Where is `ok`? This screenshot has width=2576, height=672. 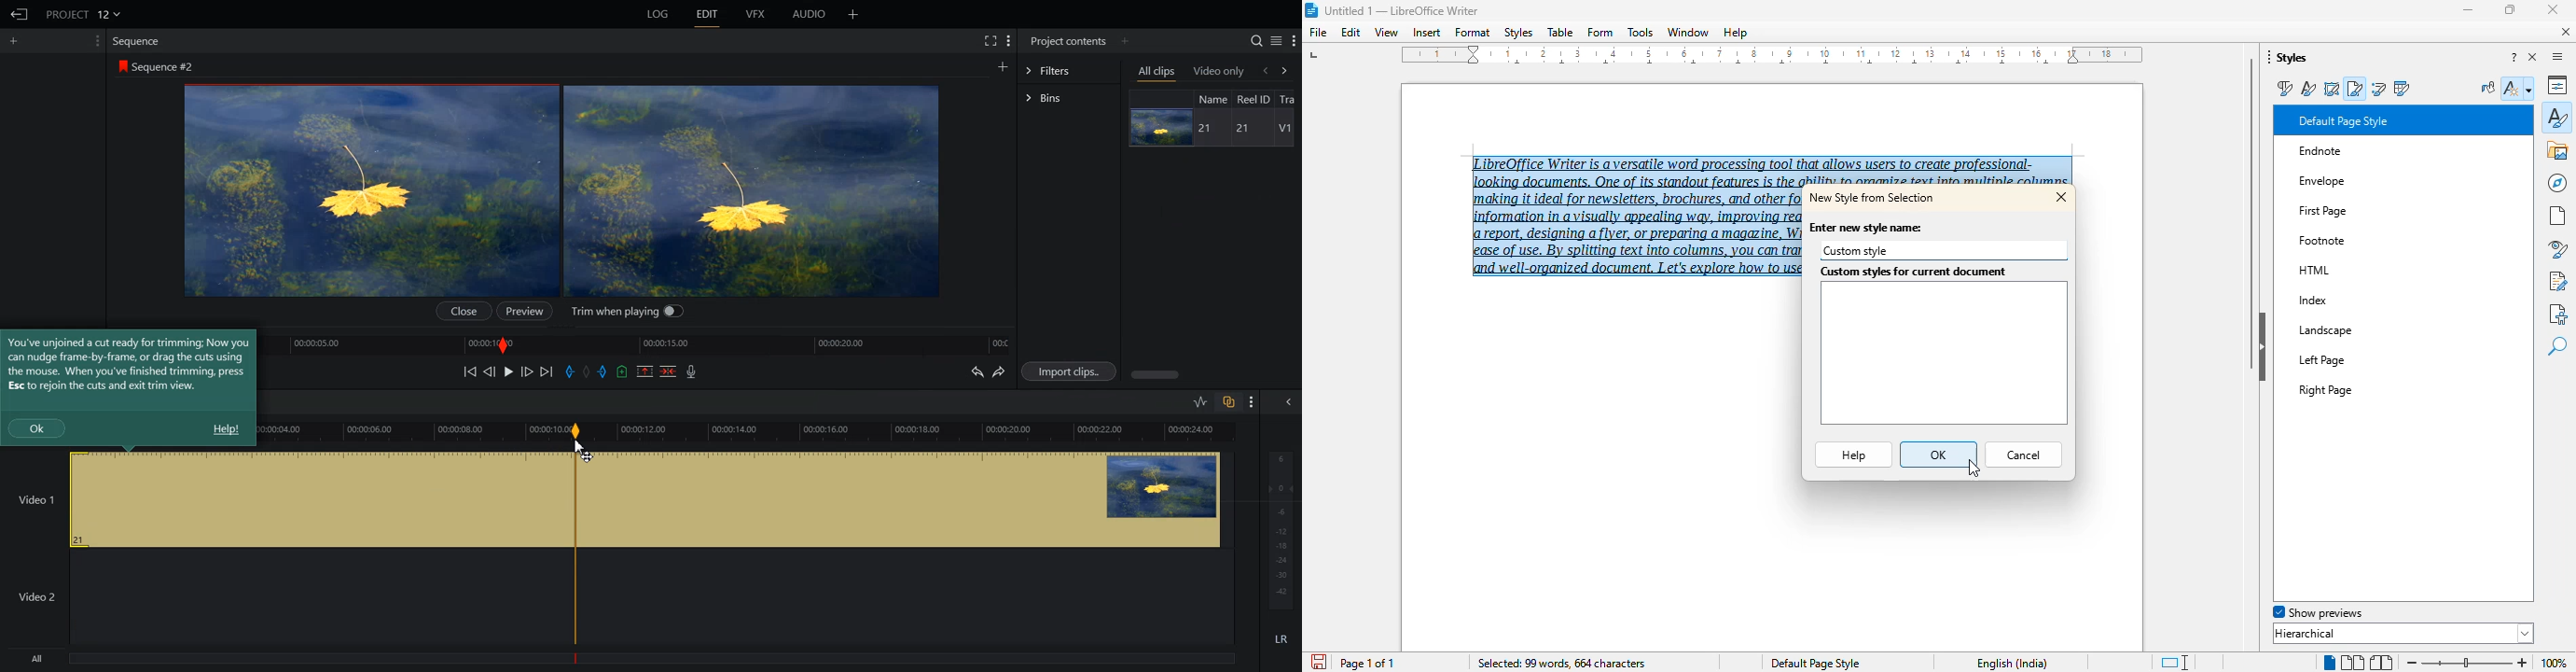
ok is located at coordinates (37, 428).